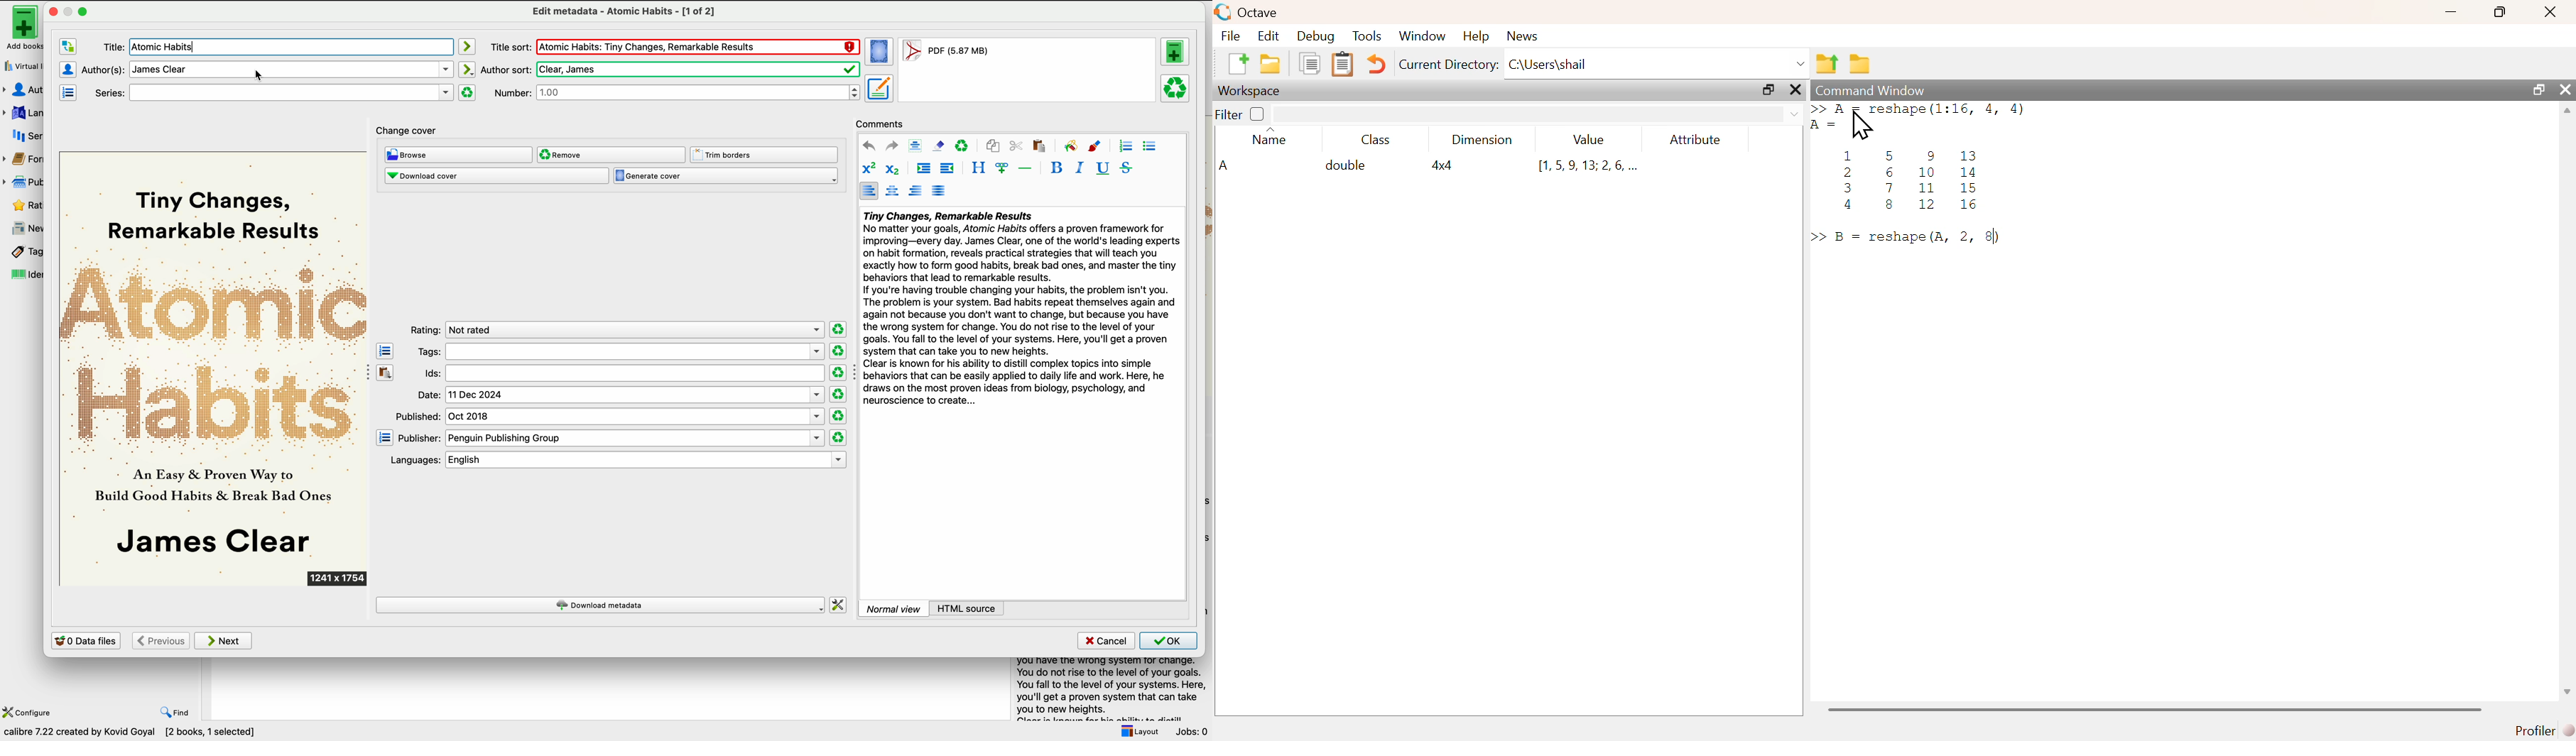  I want to click on foreground color, so click(1096, 145).